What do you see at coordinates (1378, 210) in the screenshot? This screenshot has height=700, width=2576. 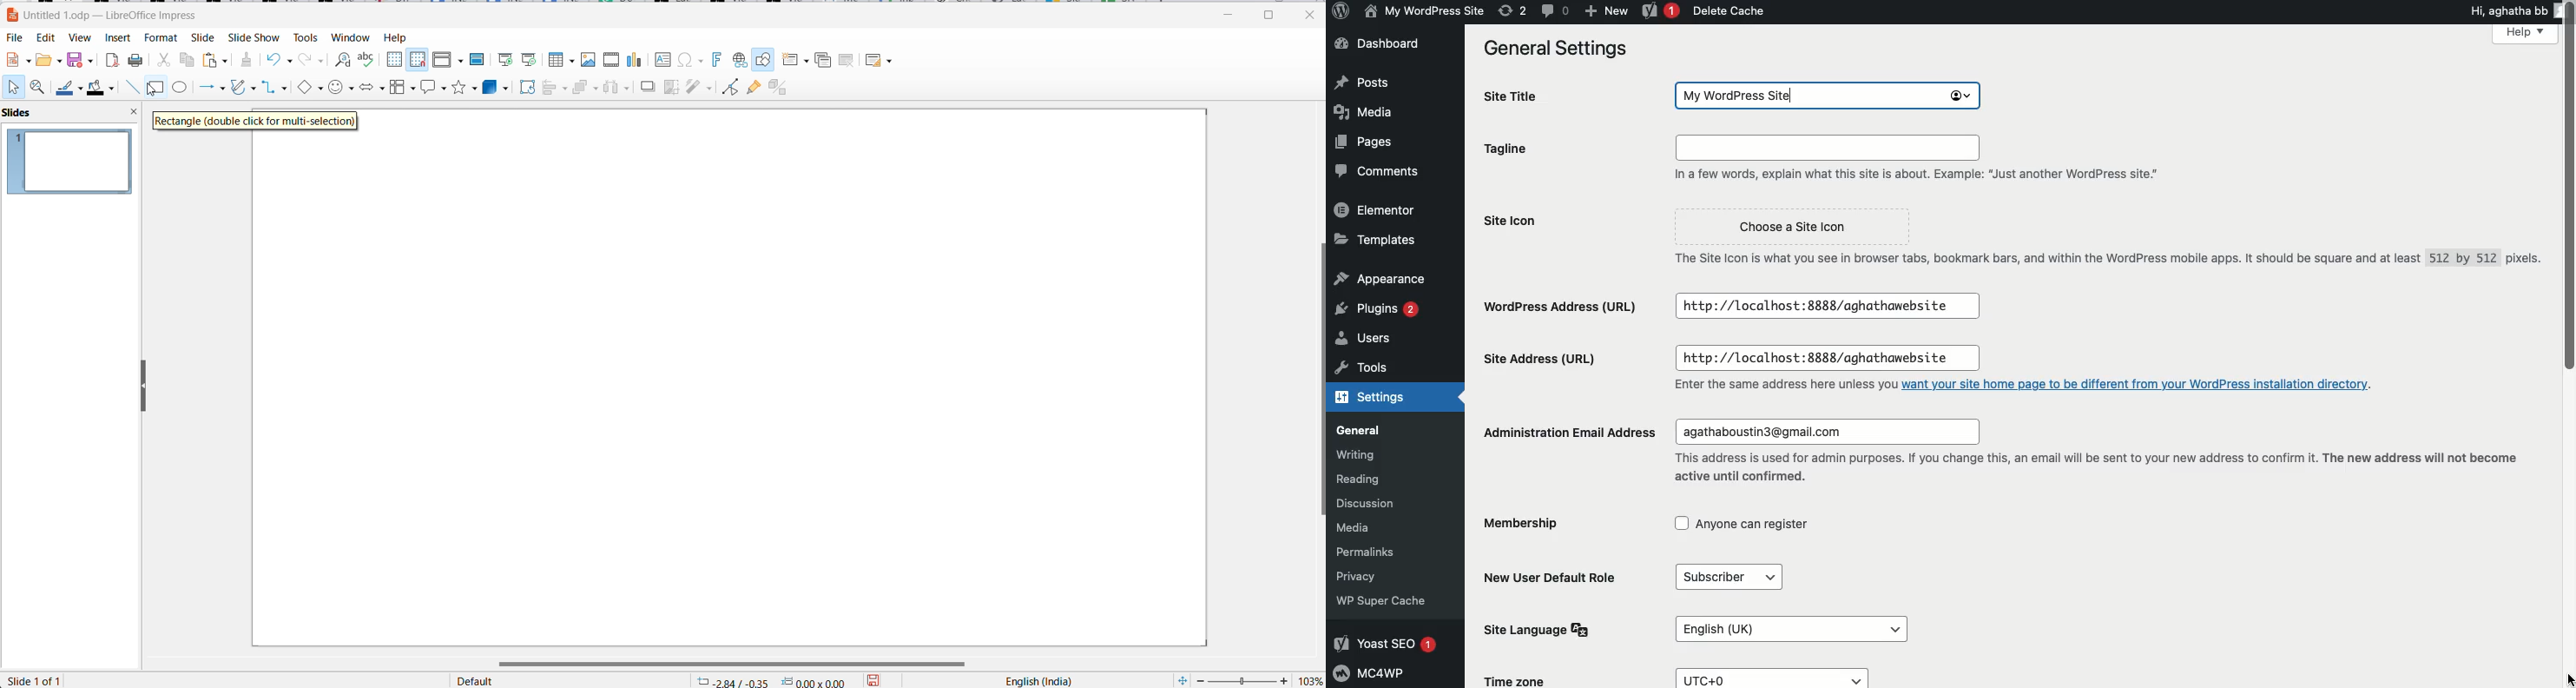 I see `Elementor` at bounding box center [1378, 210].